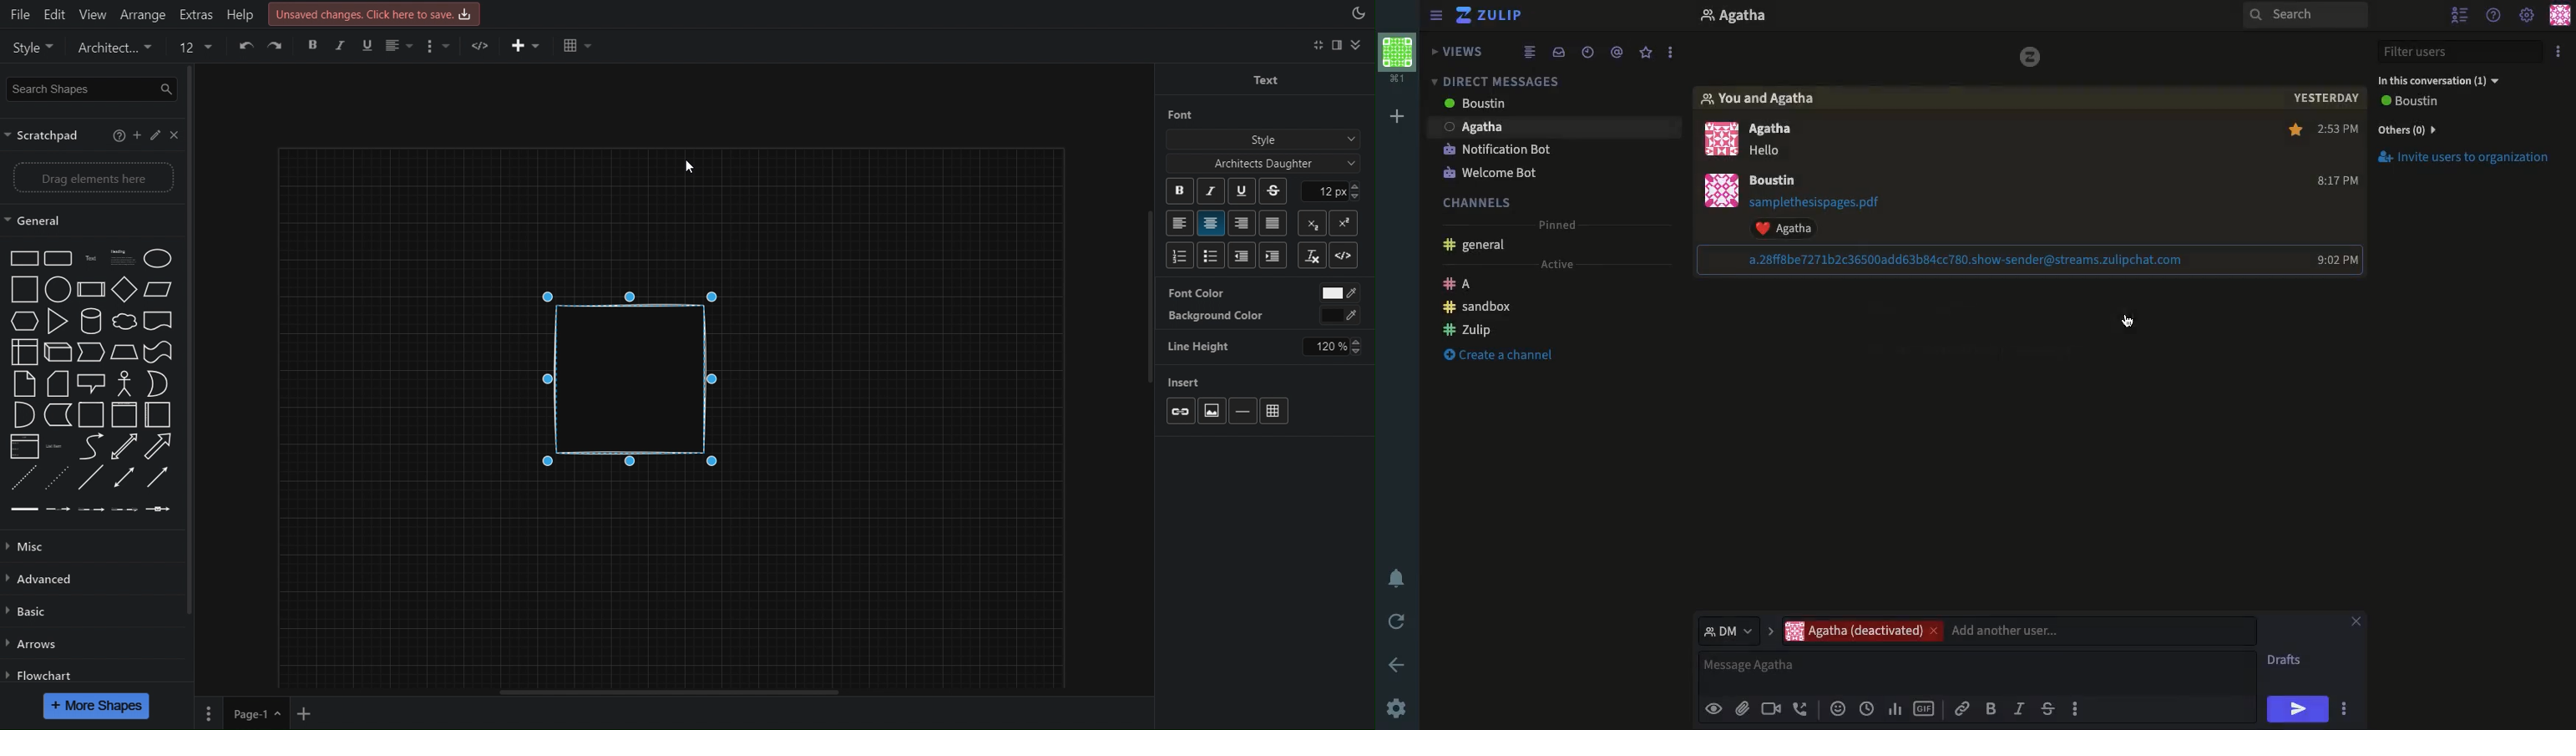  What do you see at coordinates (1264, 78) in the screenshot?
I see `Text` at bounding box center [1264, 78].